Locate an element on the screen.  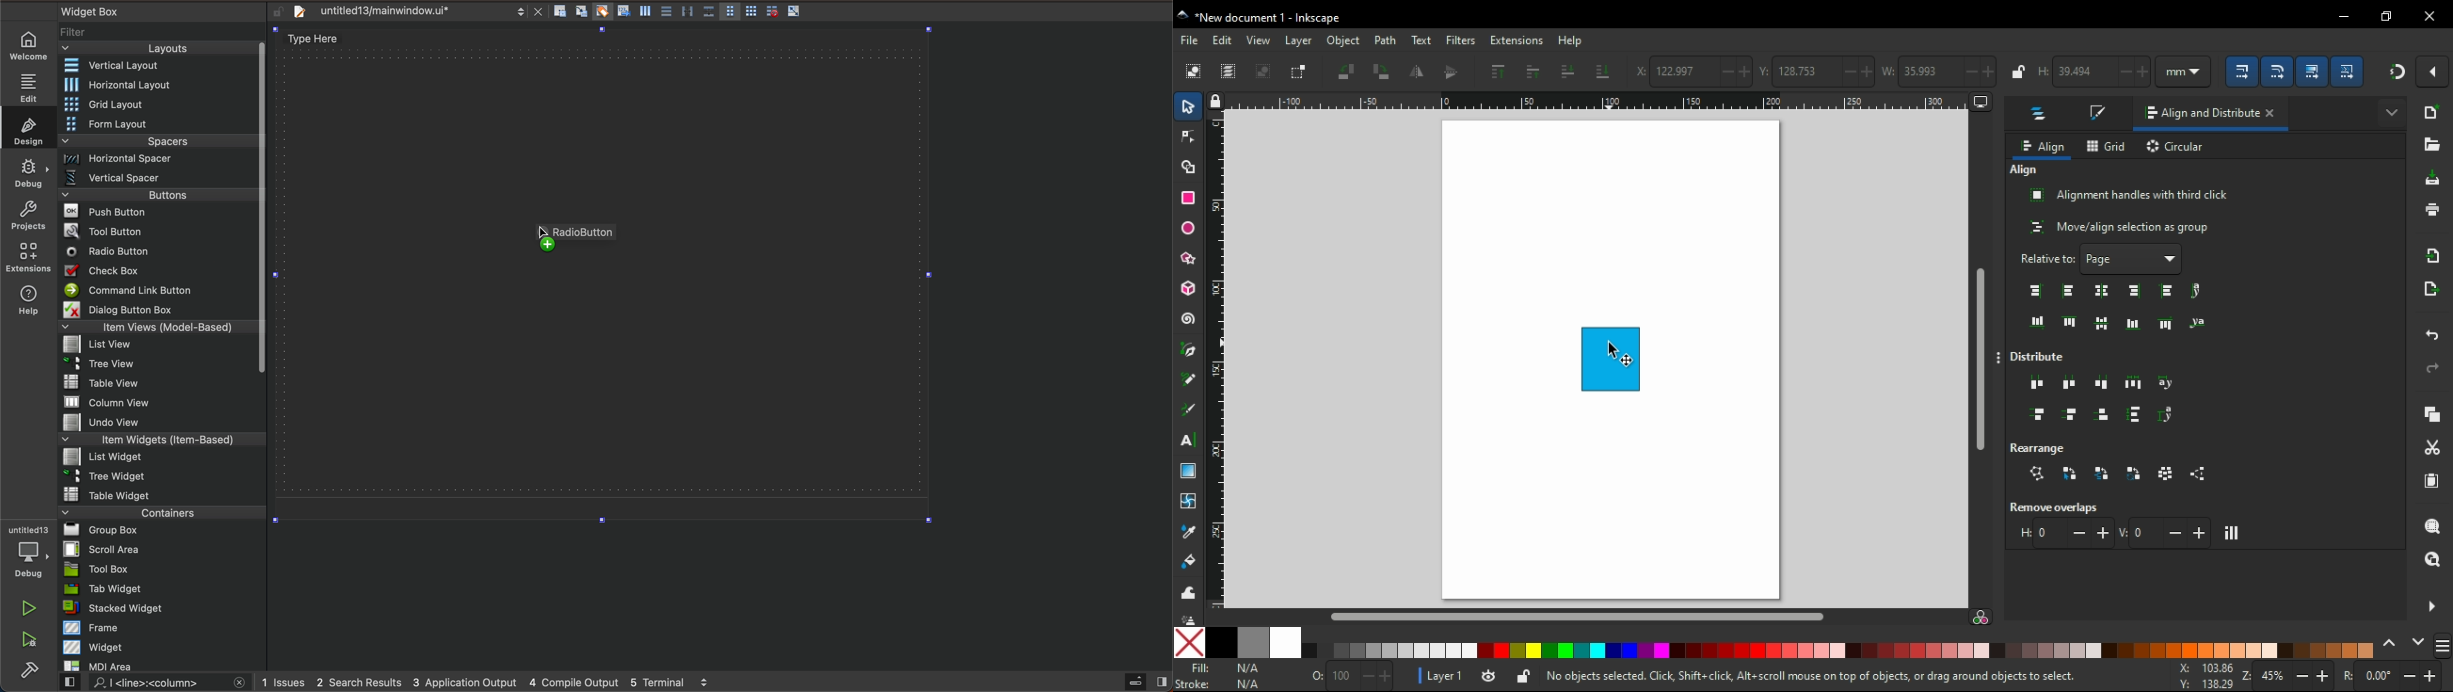
filters is located at coordinates (1461, 42).